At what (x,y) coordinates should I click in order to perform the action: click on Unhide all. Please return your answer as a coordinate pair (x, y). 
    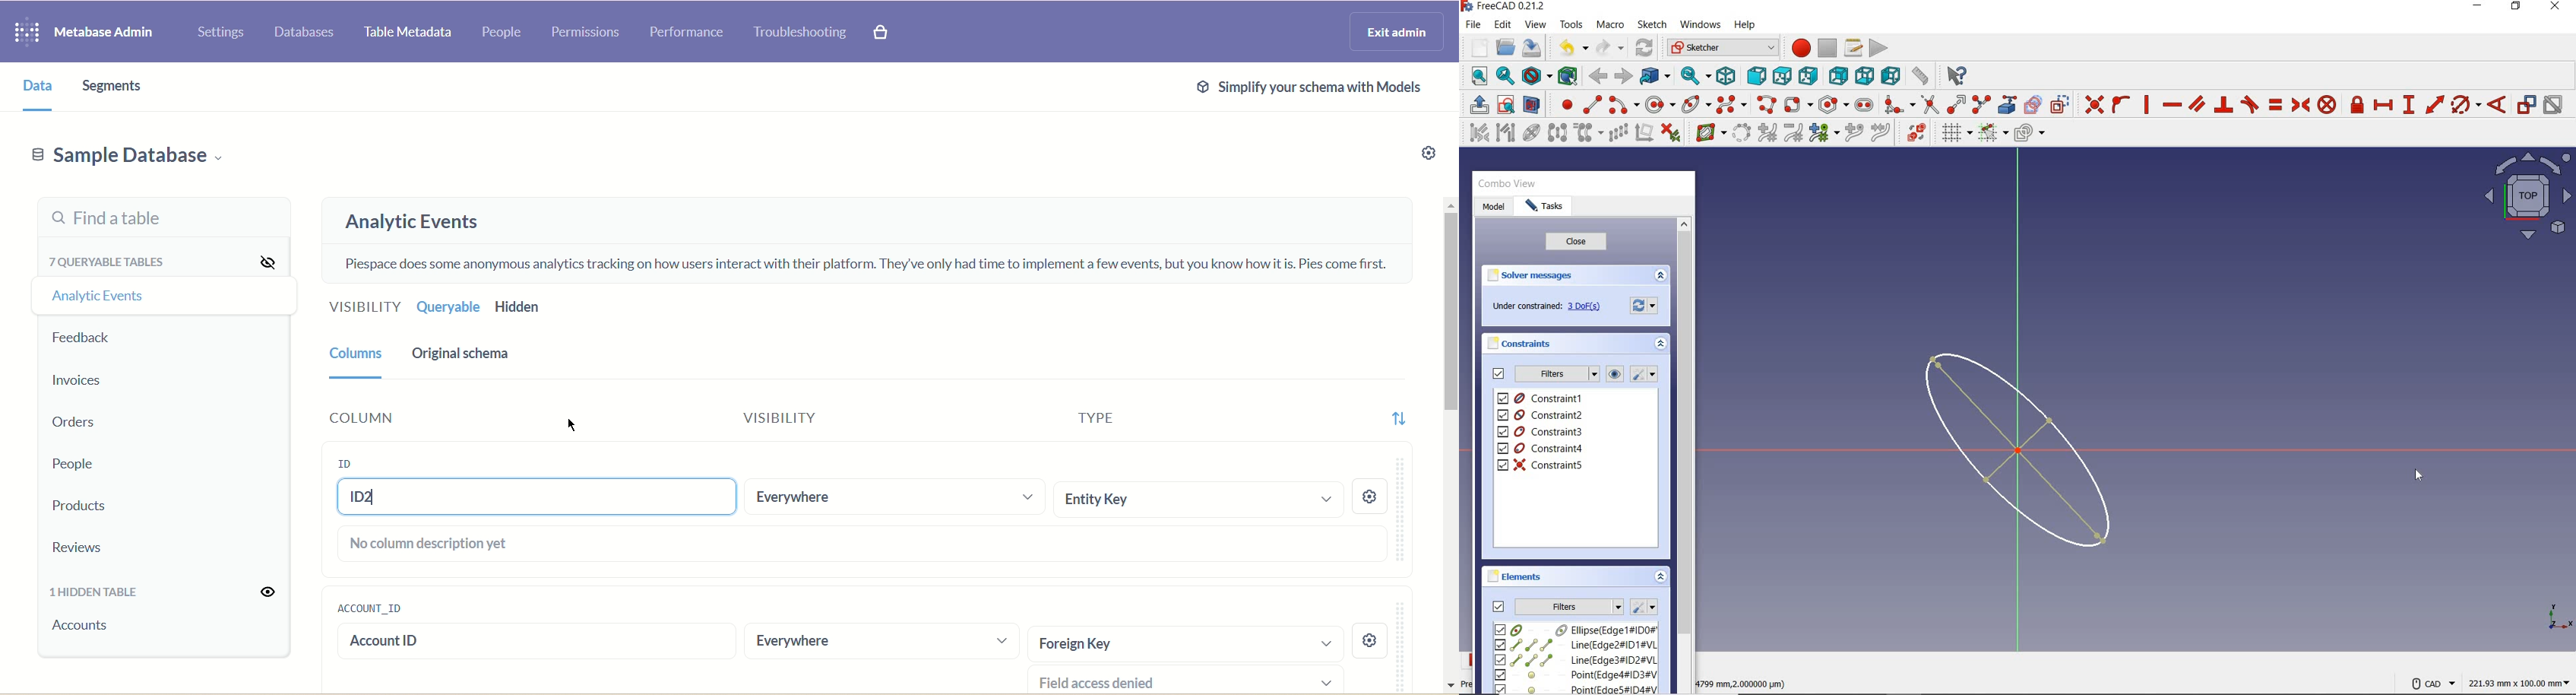
    Looking at the image, I should click on (267, 590).